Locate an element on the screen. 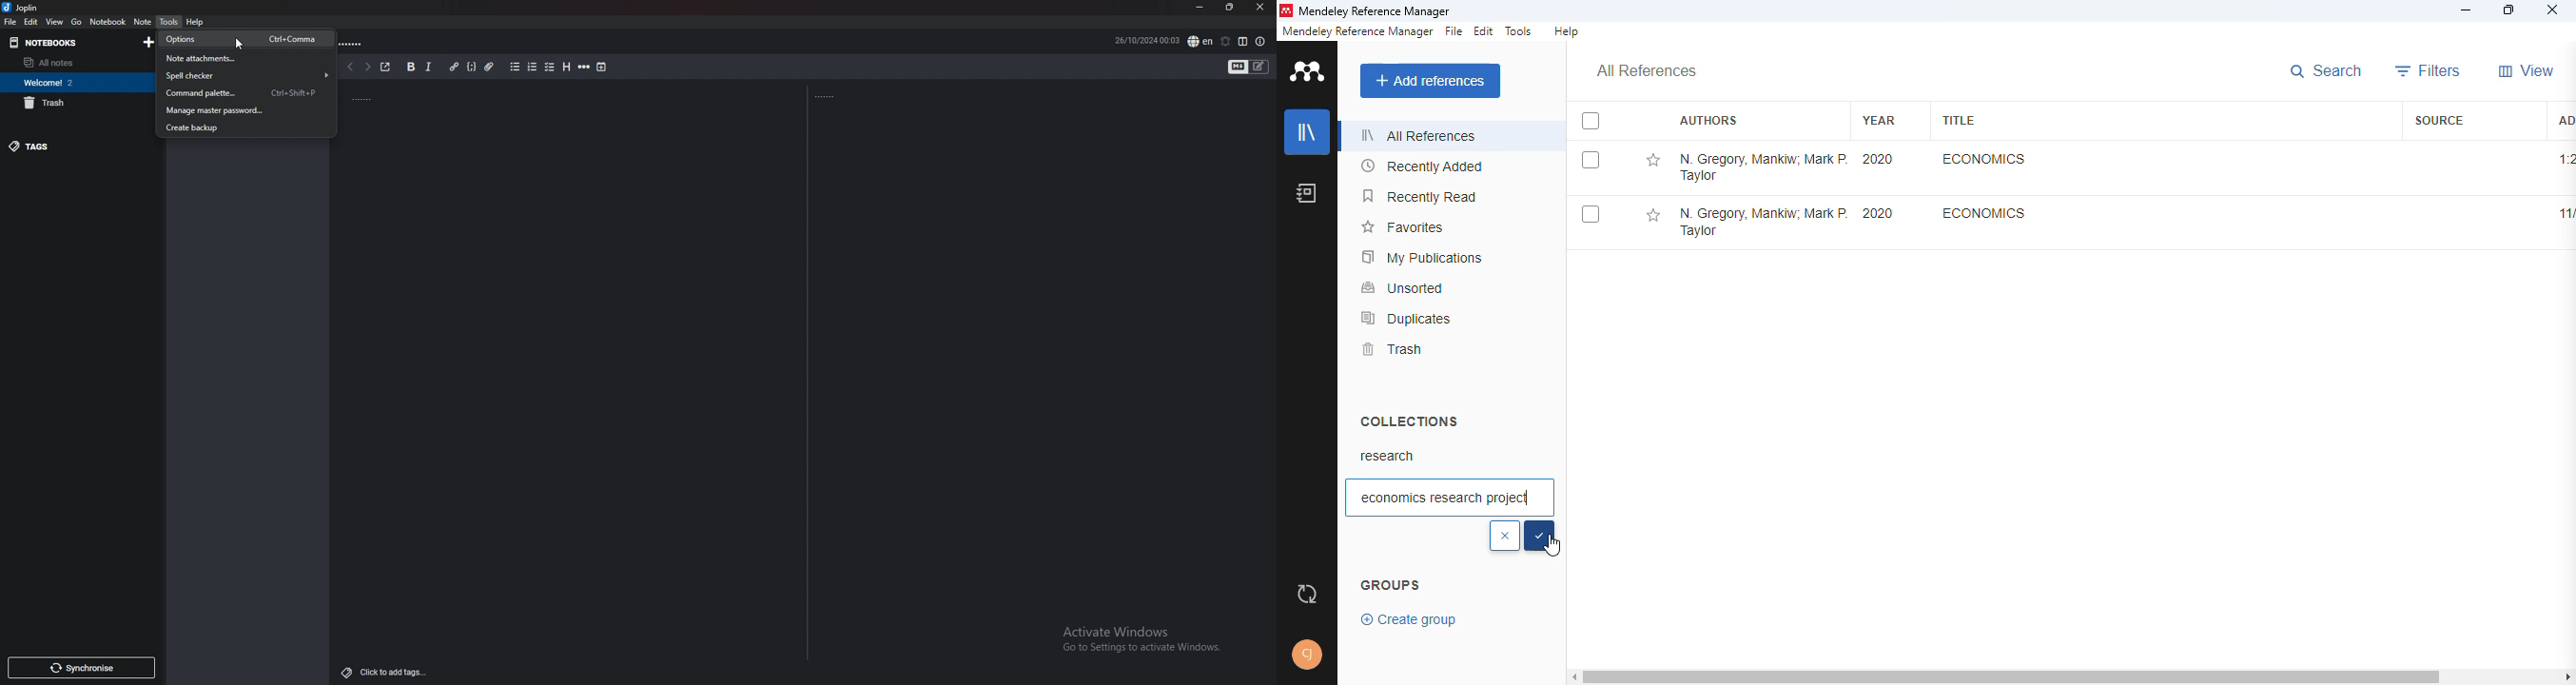 This screenshot has width=2576, height=700. note attachments is located at coordinates (243, 58).